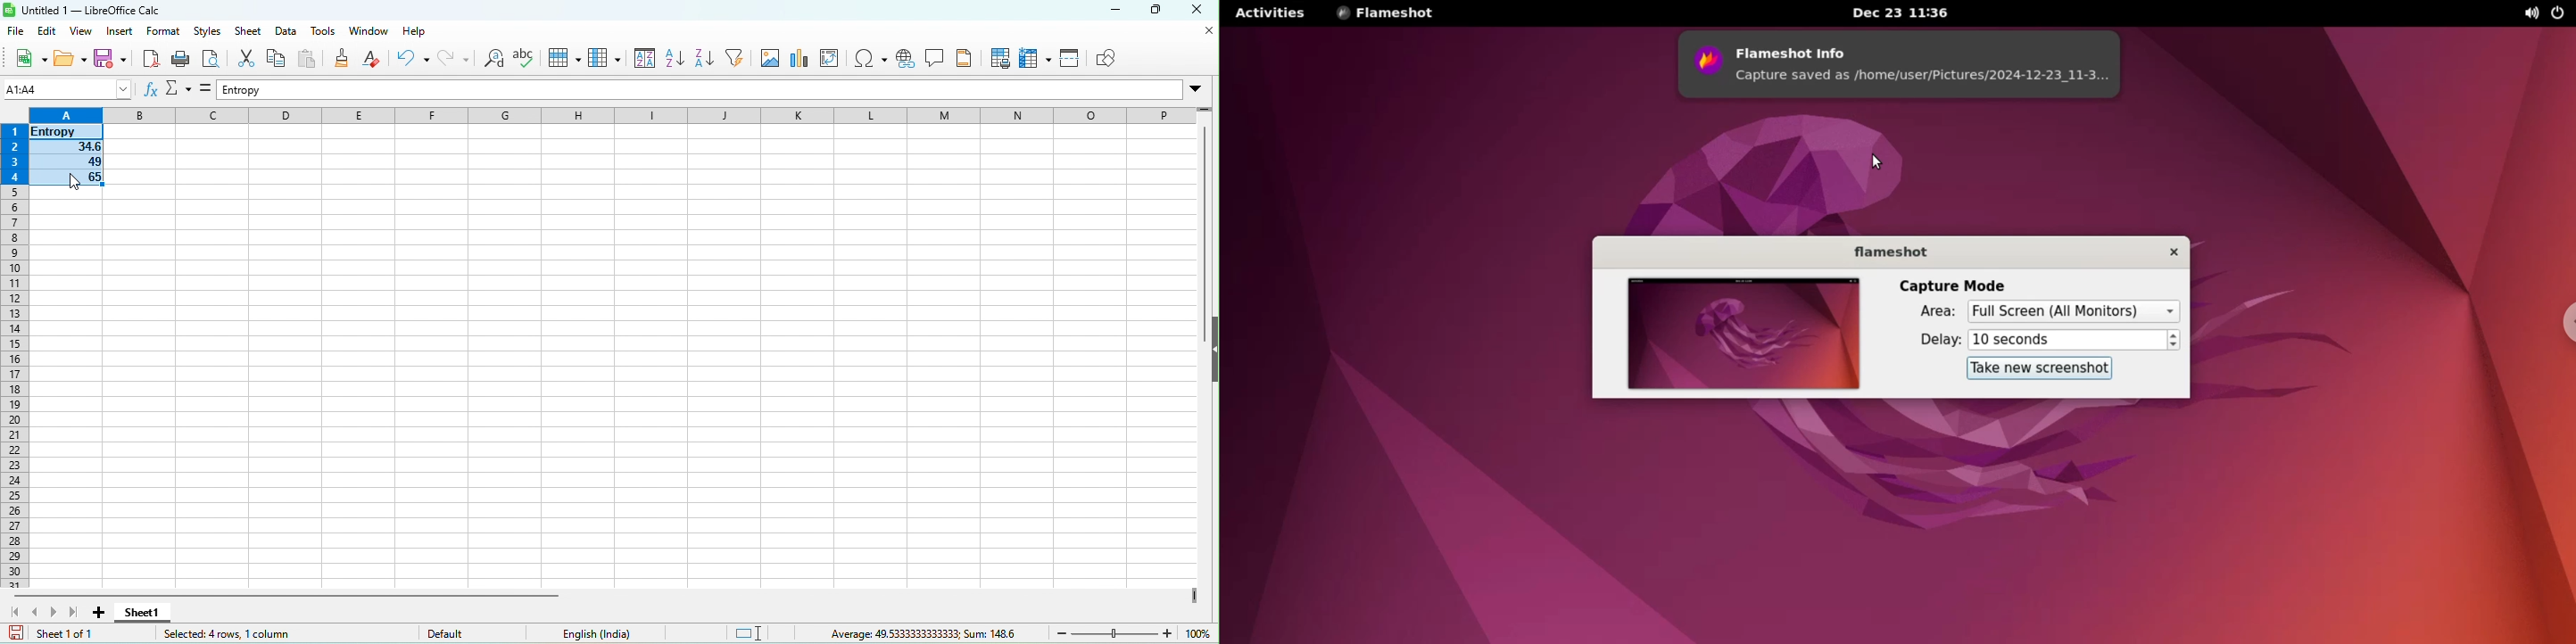  I want to click on sheet, so click(248, 33).